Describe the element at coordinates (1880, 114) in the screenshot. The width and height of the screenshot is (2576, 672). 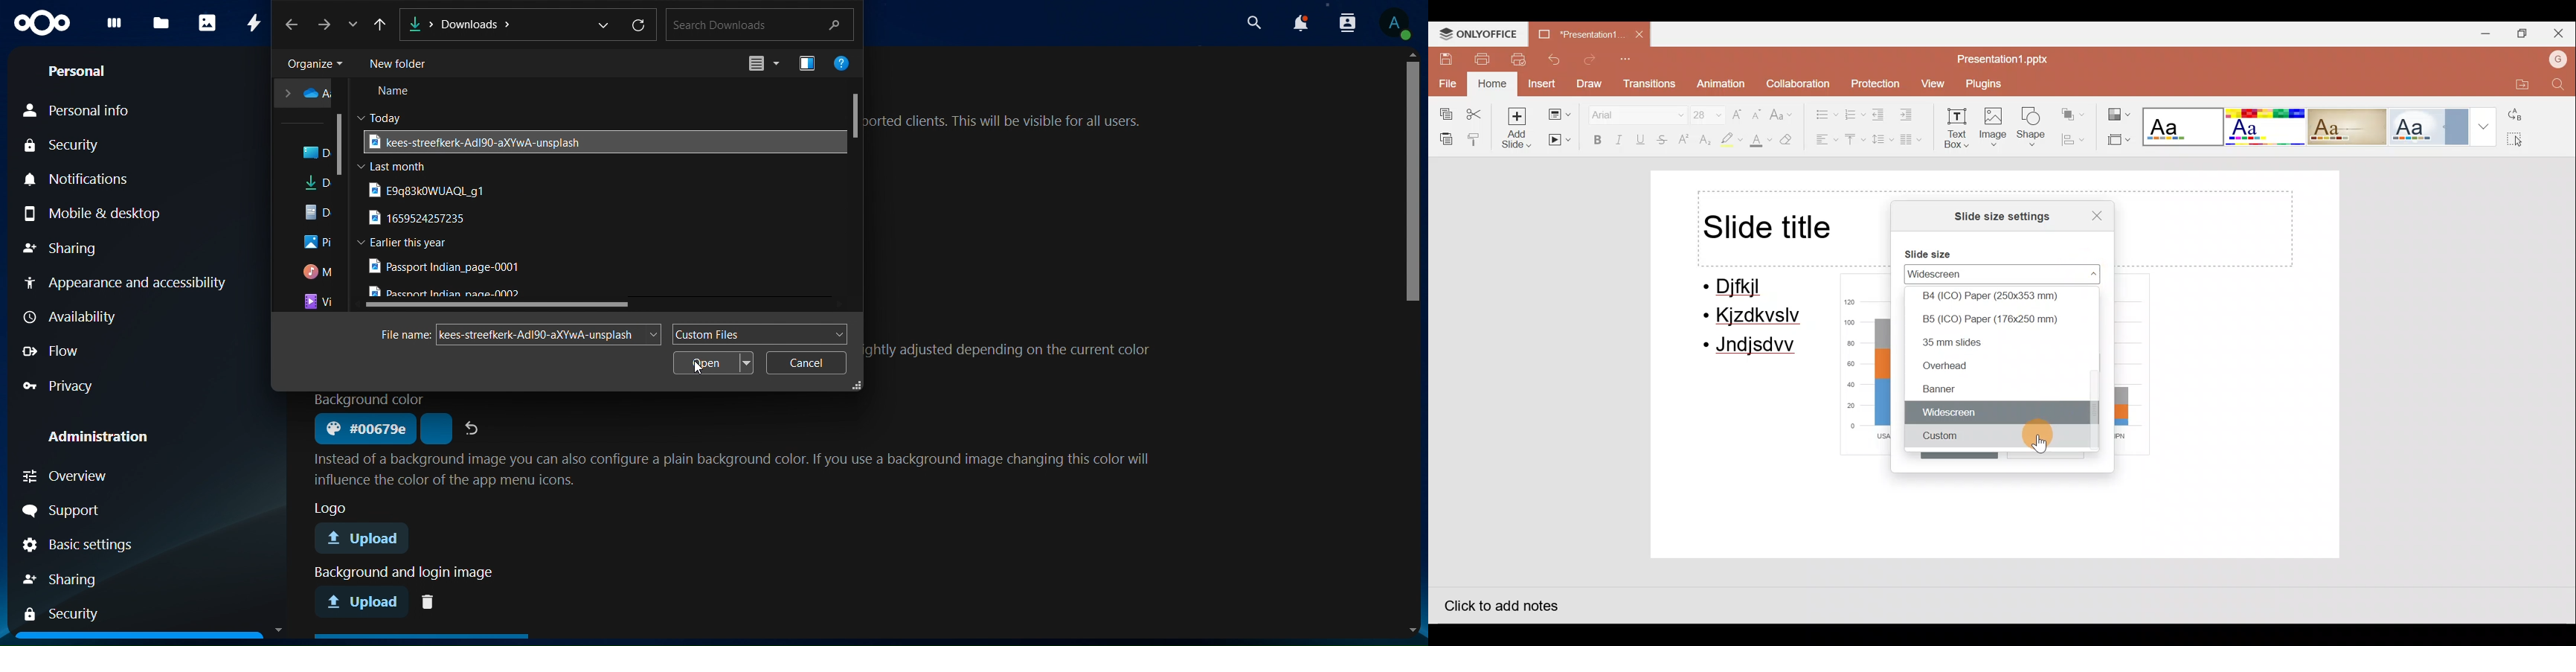
I see `Decrease indent` at that location.